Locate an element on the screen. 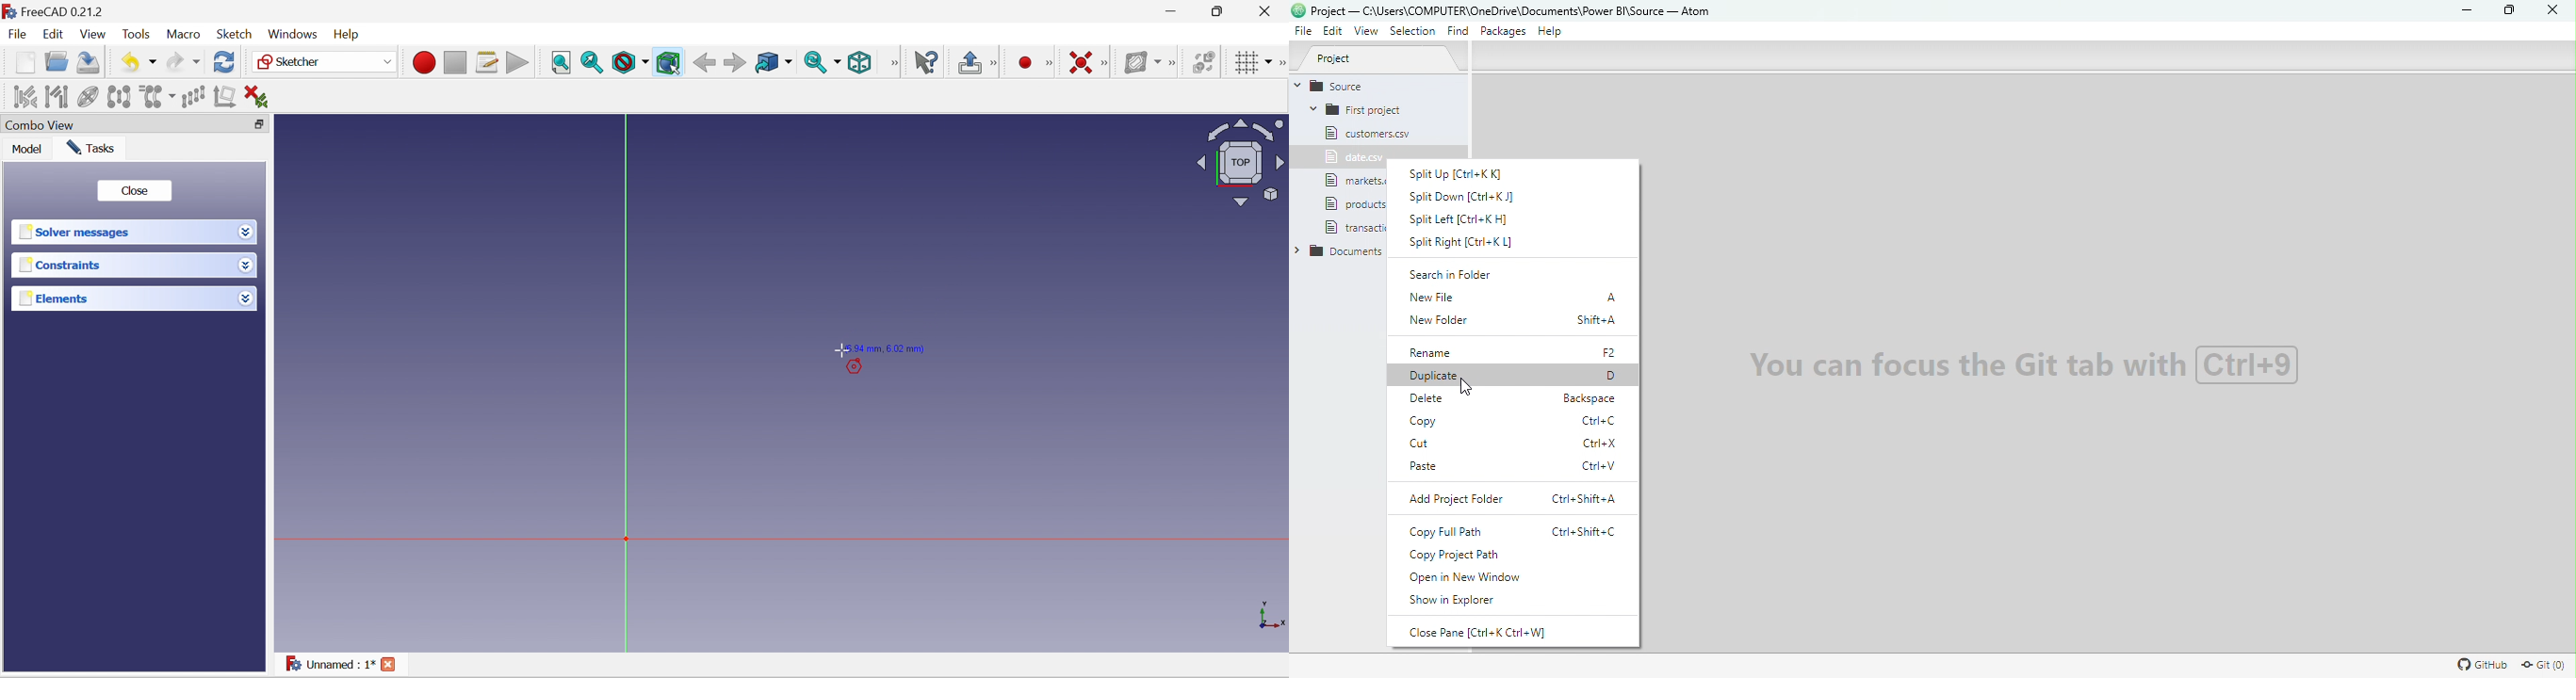  Source is located at coordinates (1361, 85).